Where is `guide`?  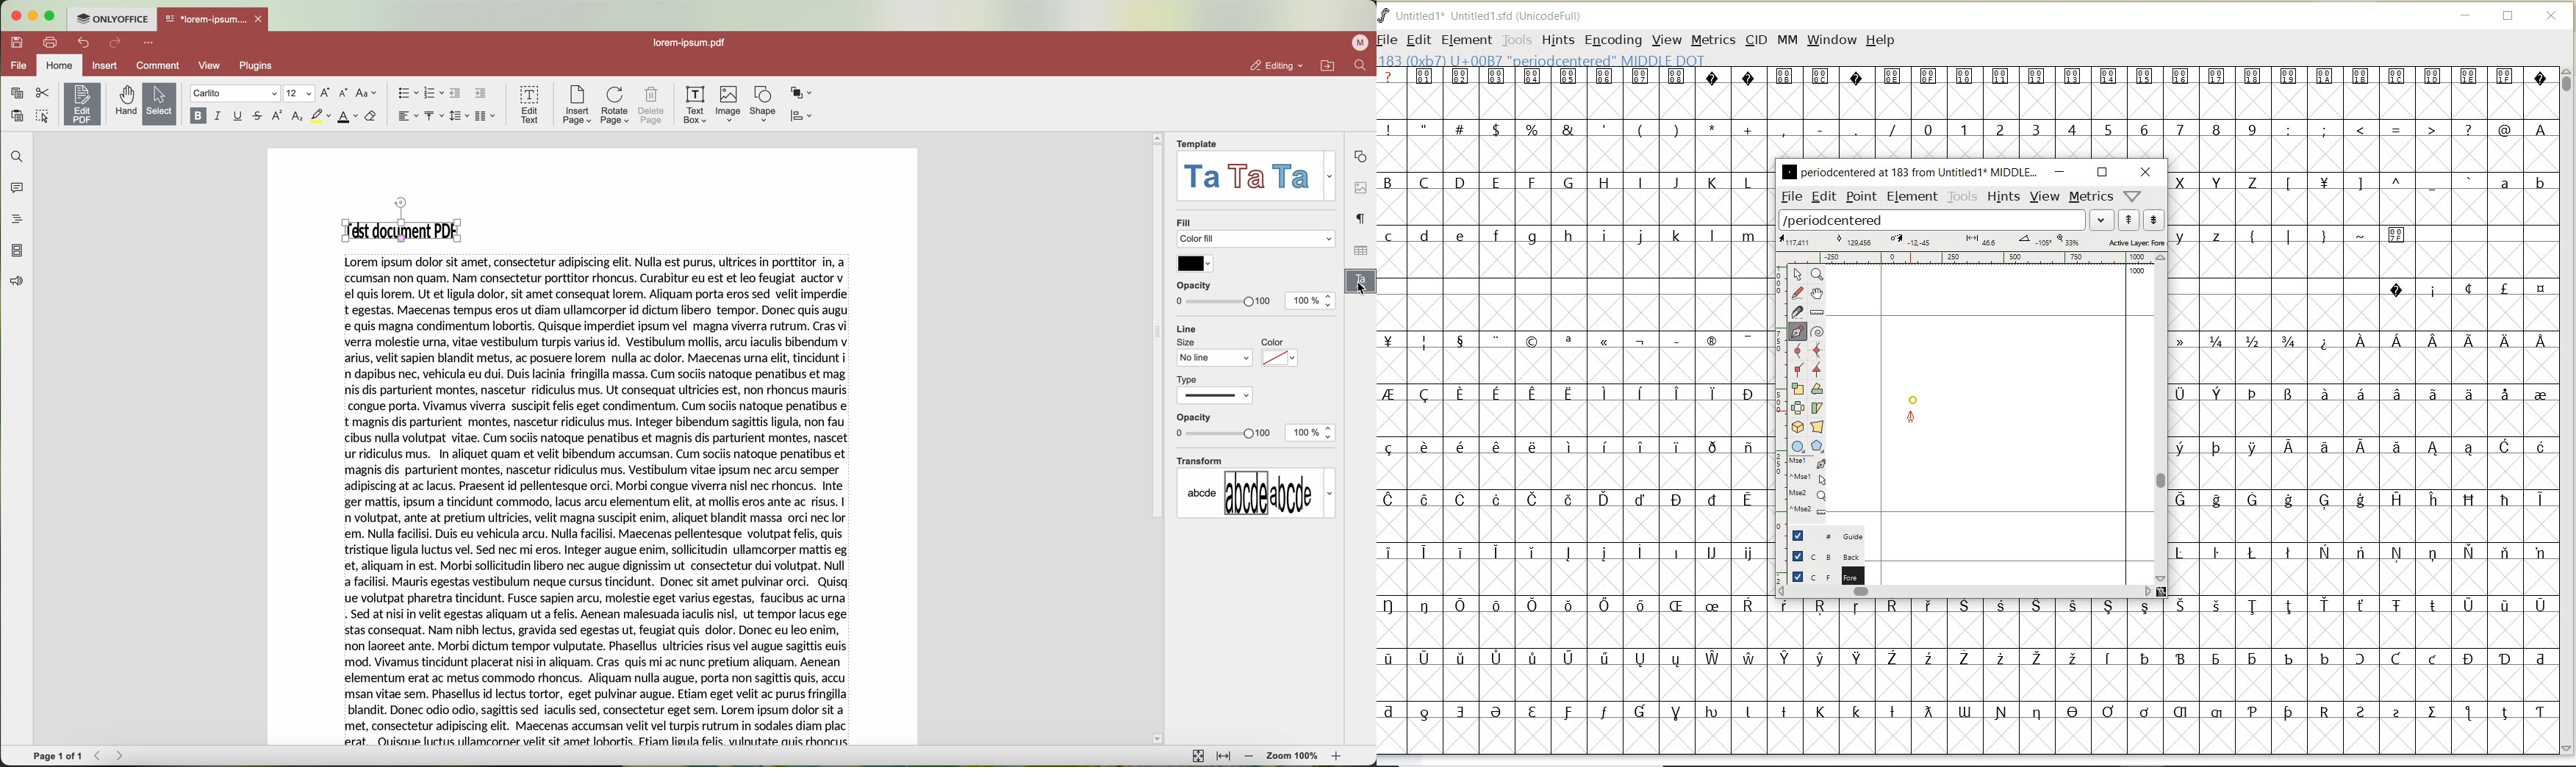
guide is located at coordinates (1823, 536).